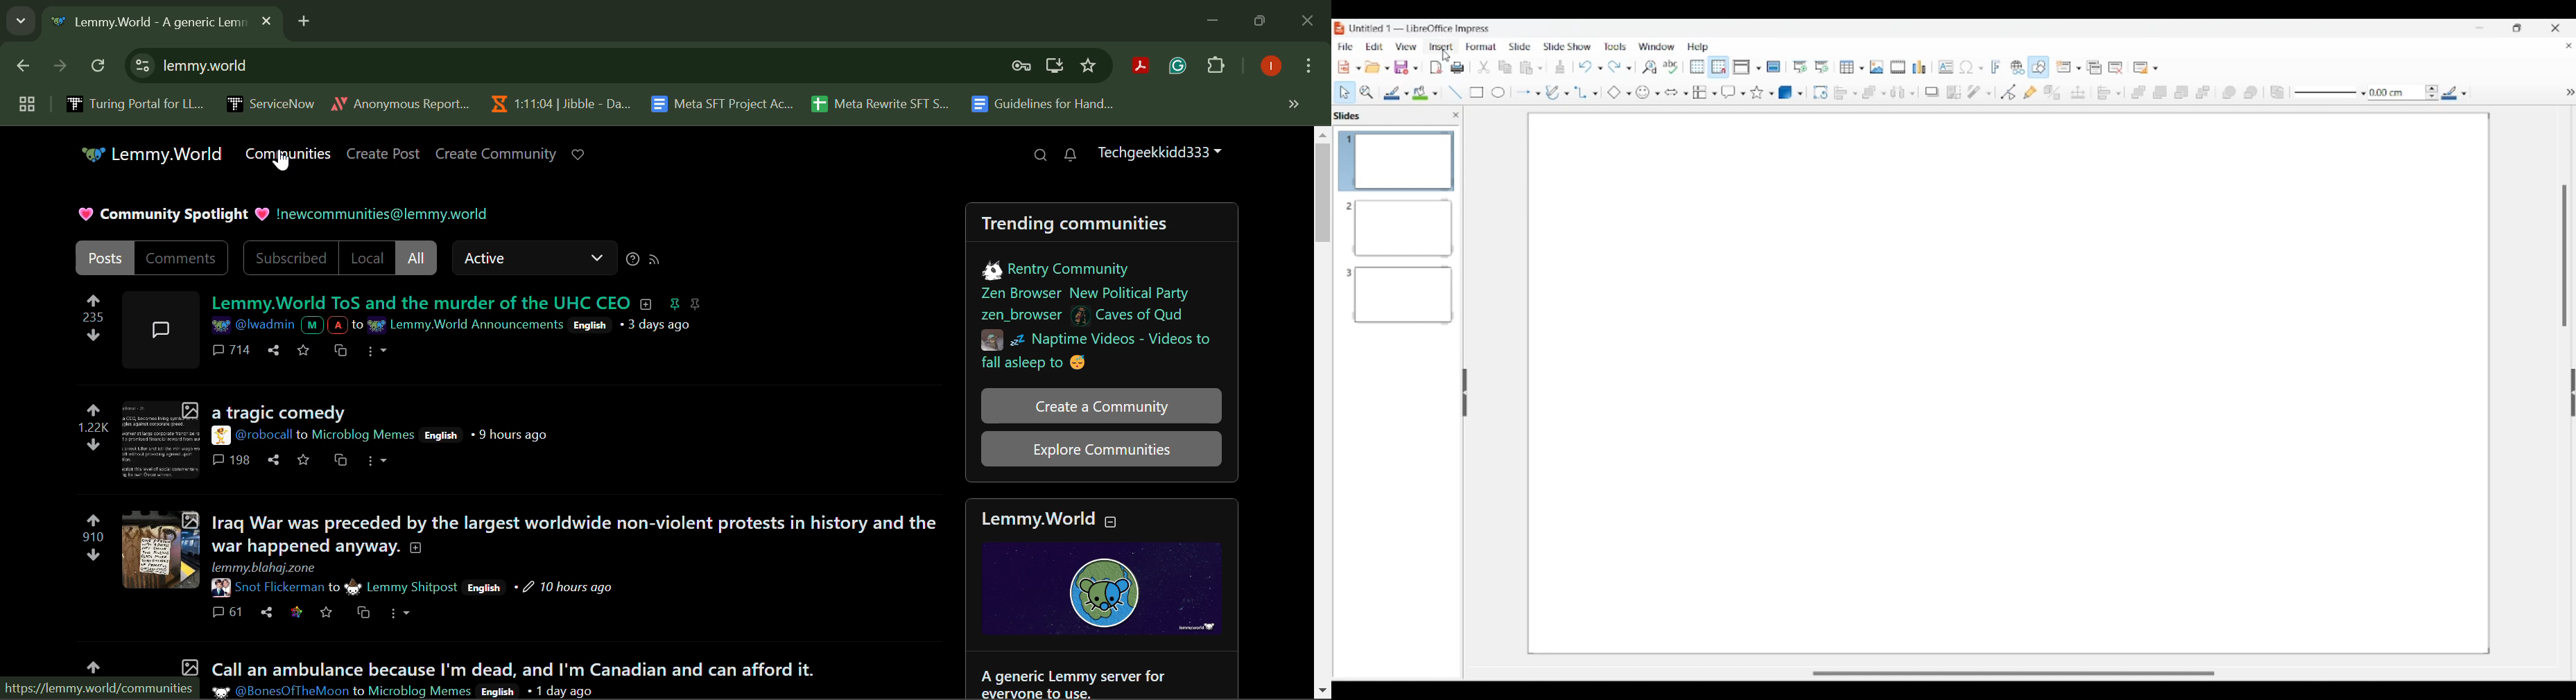  I want to click on Arrange options, so click(1873, 93).